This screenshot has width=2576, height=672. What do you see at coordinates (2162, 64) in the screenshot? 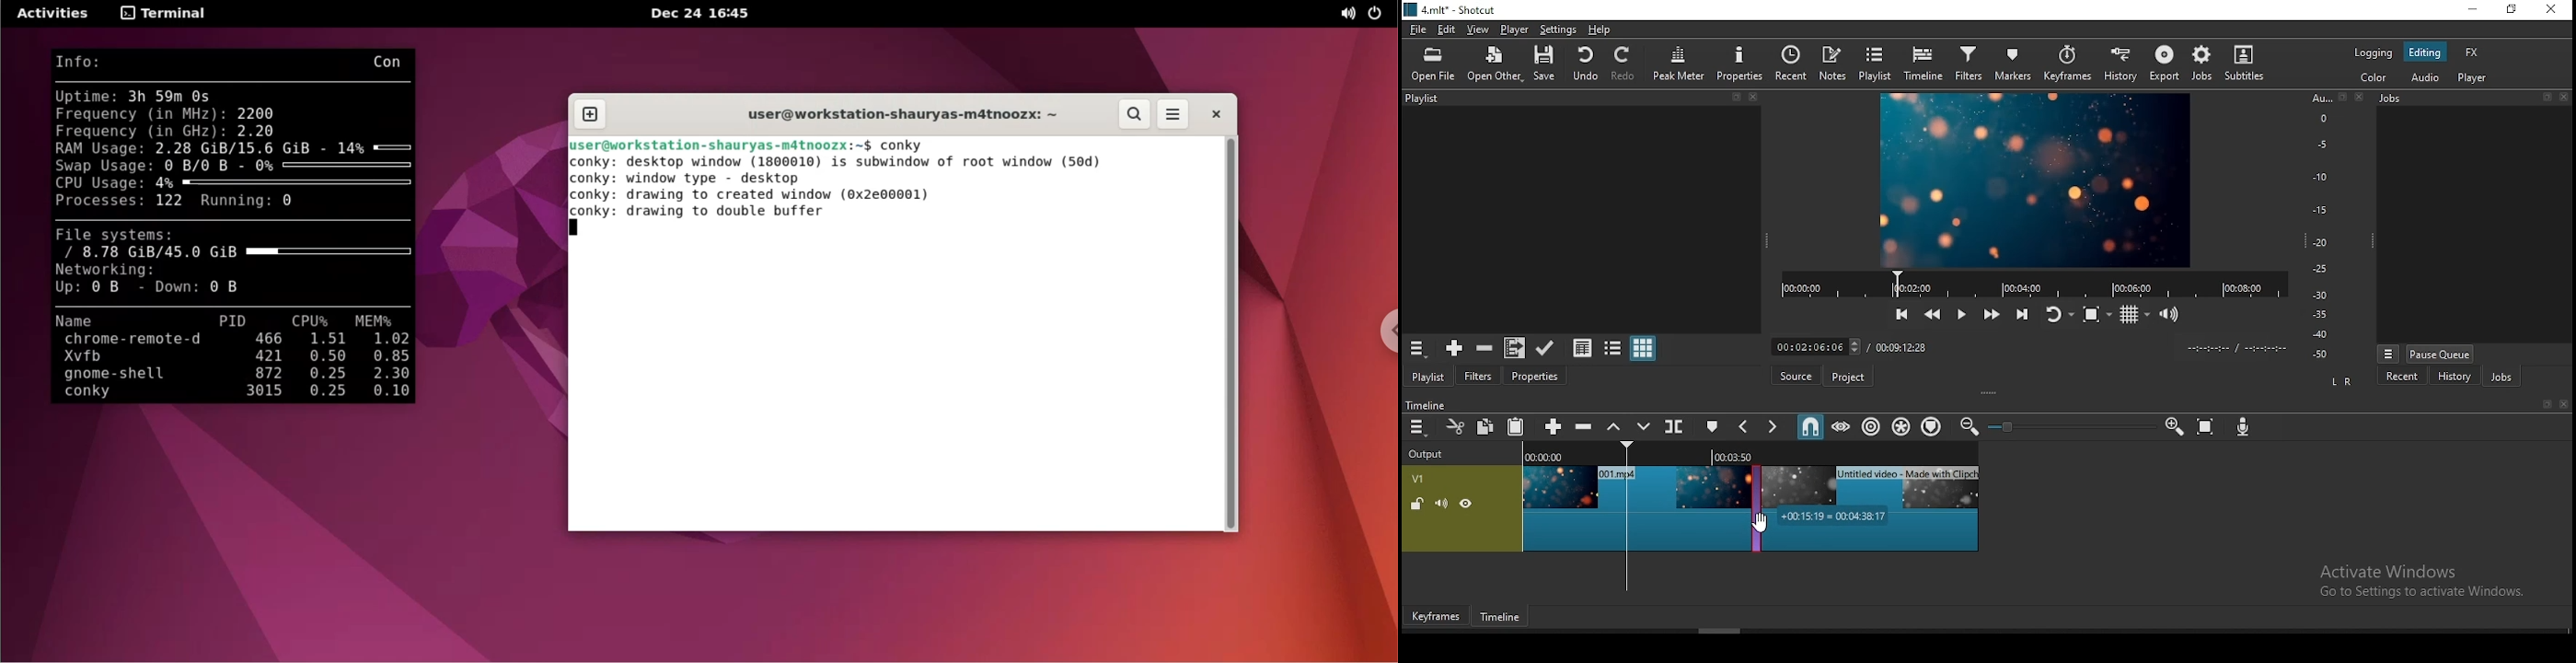
I see `export` at bounding box center [2162, 64].